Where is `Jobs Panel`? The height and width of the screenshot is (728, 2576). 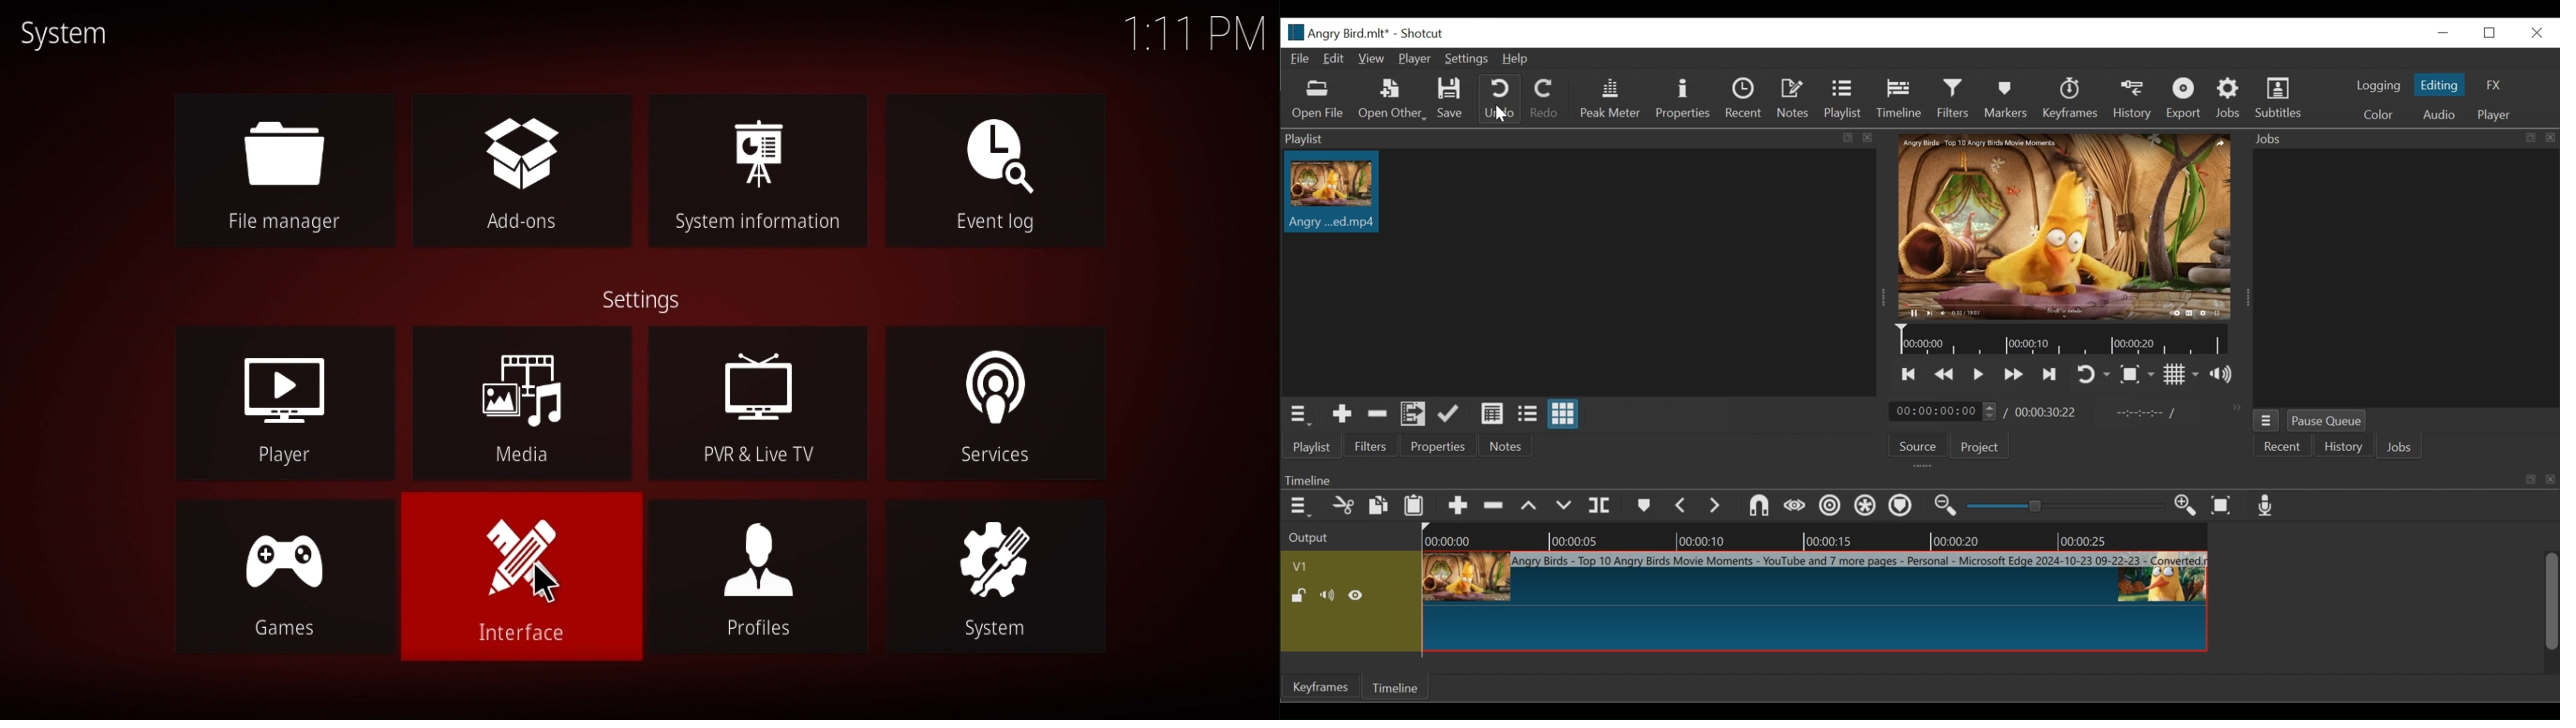
Jobs Panel is located at coordinates (2401, 139).